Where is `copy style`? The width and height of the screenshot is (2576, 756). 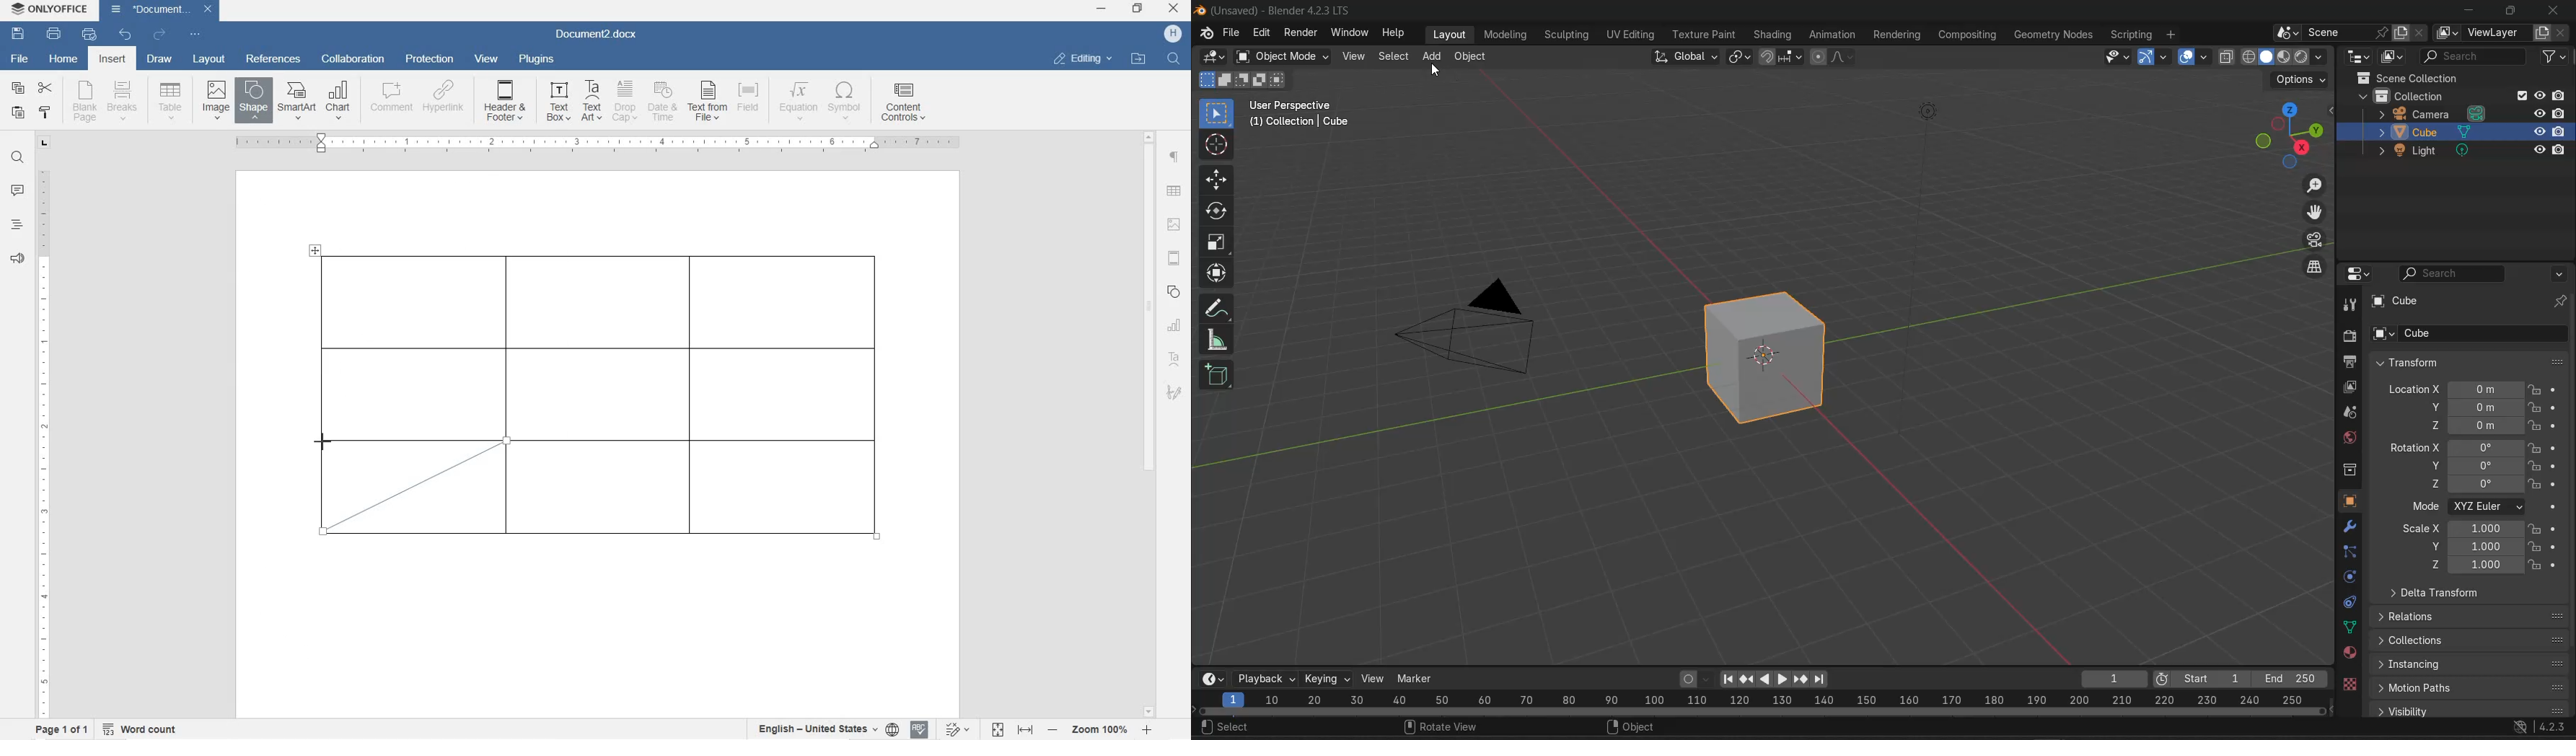 copy style is located at coordinates (45, 113).